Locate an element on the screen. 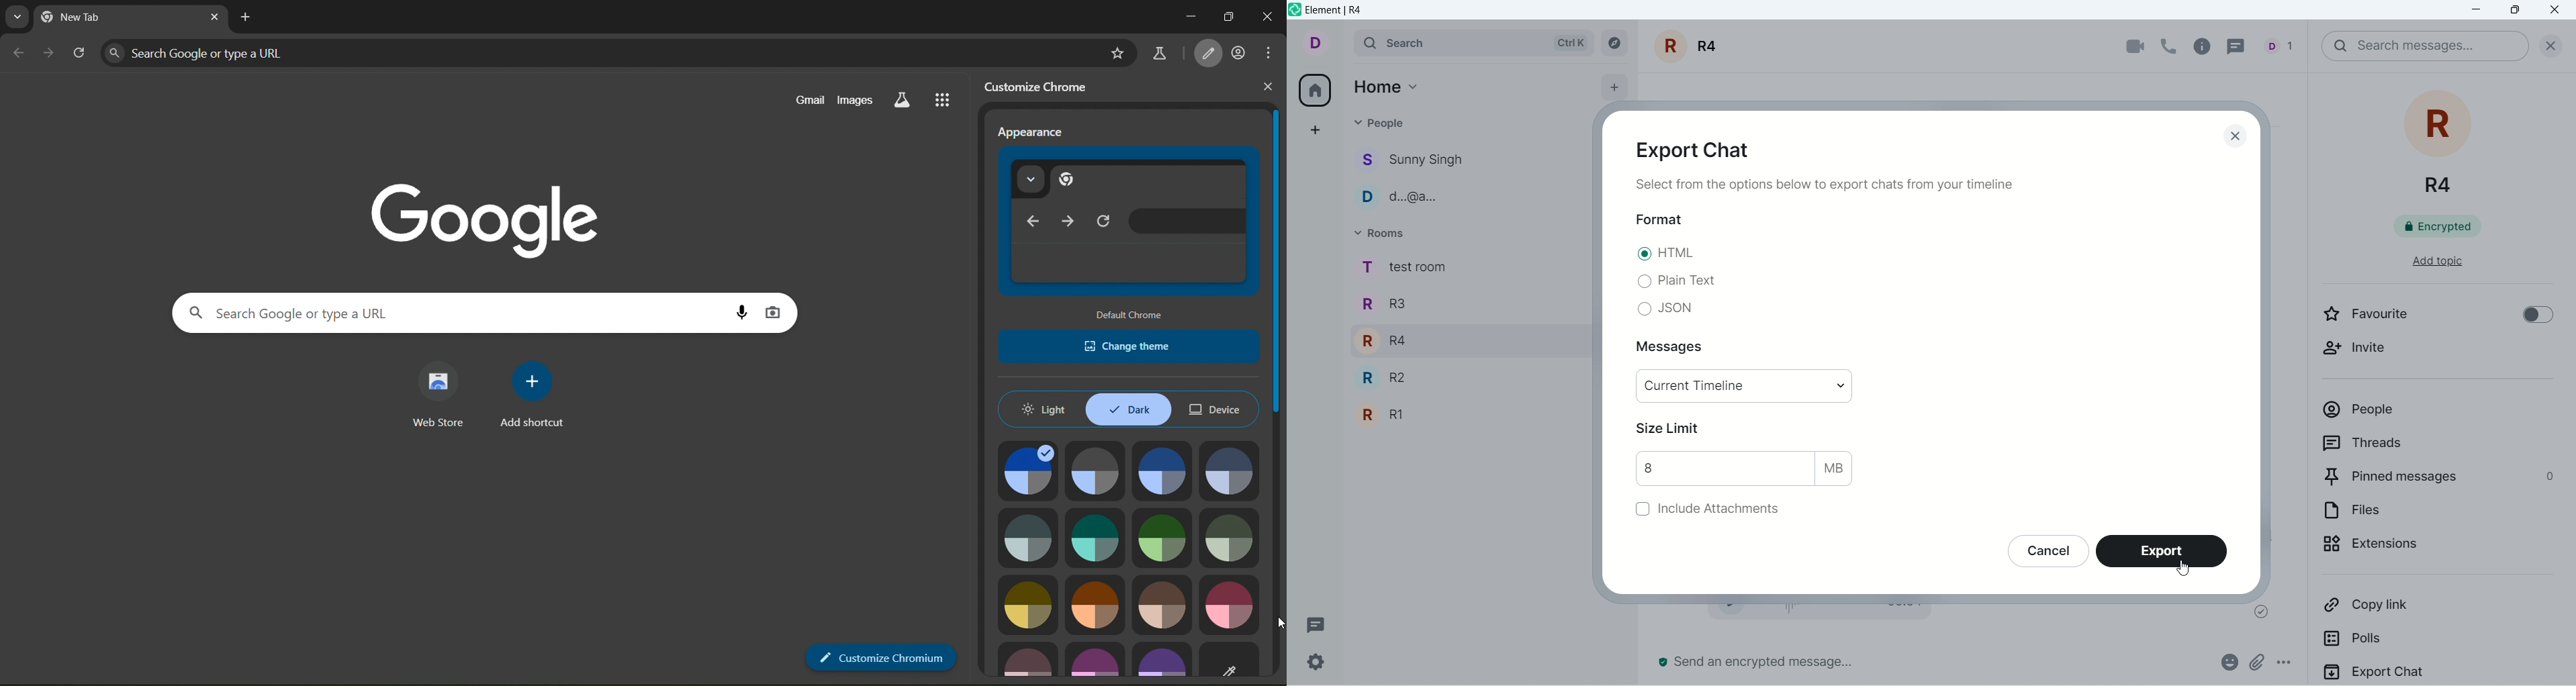  rooms is located at coordinates (1403, 346).